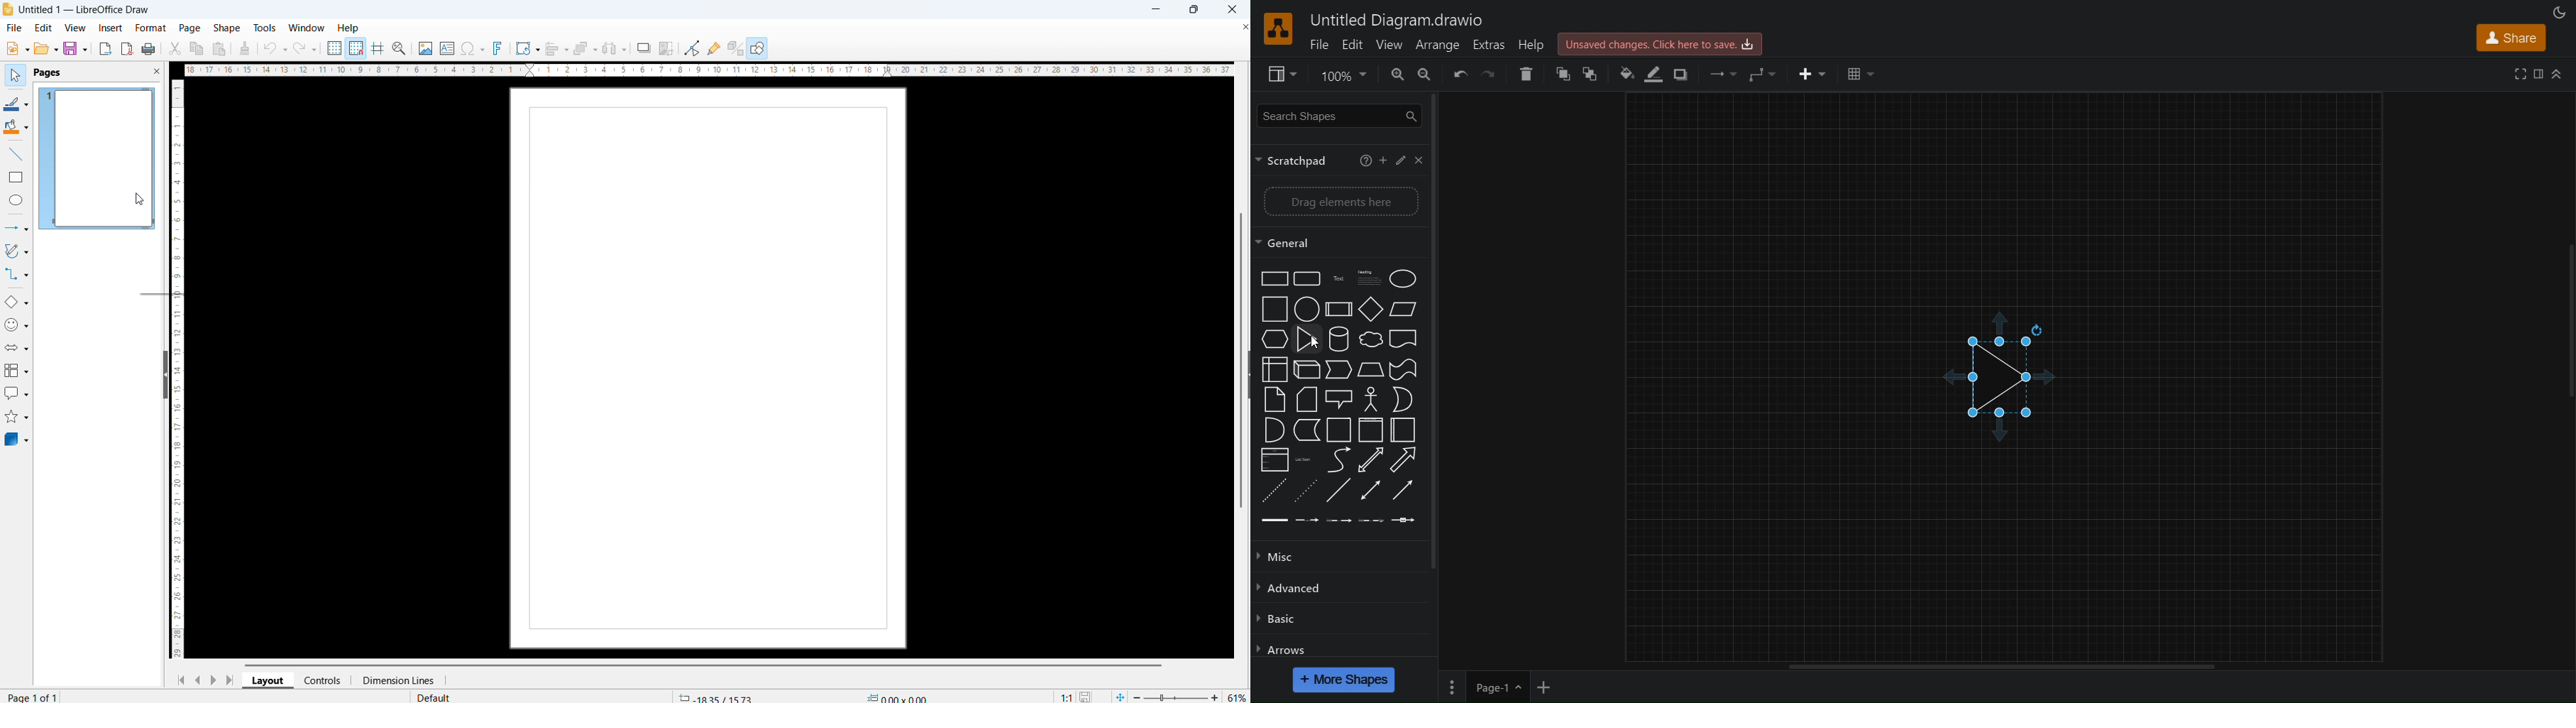 This screenshot has width=2576, height=728. What do you see at coordinates (708, 368) in the screenshot?
I see `page` at bounding box center [708, 368].